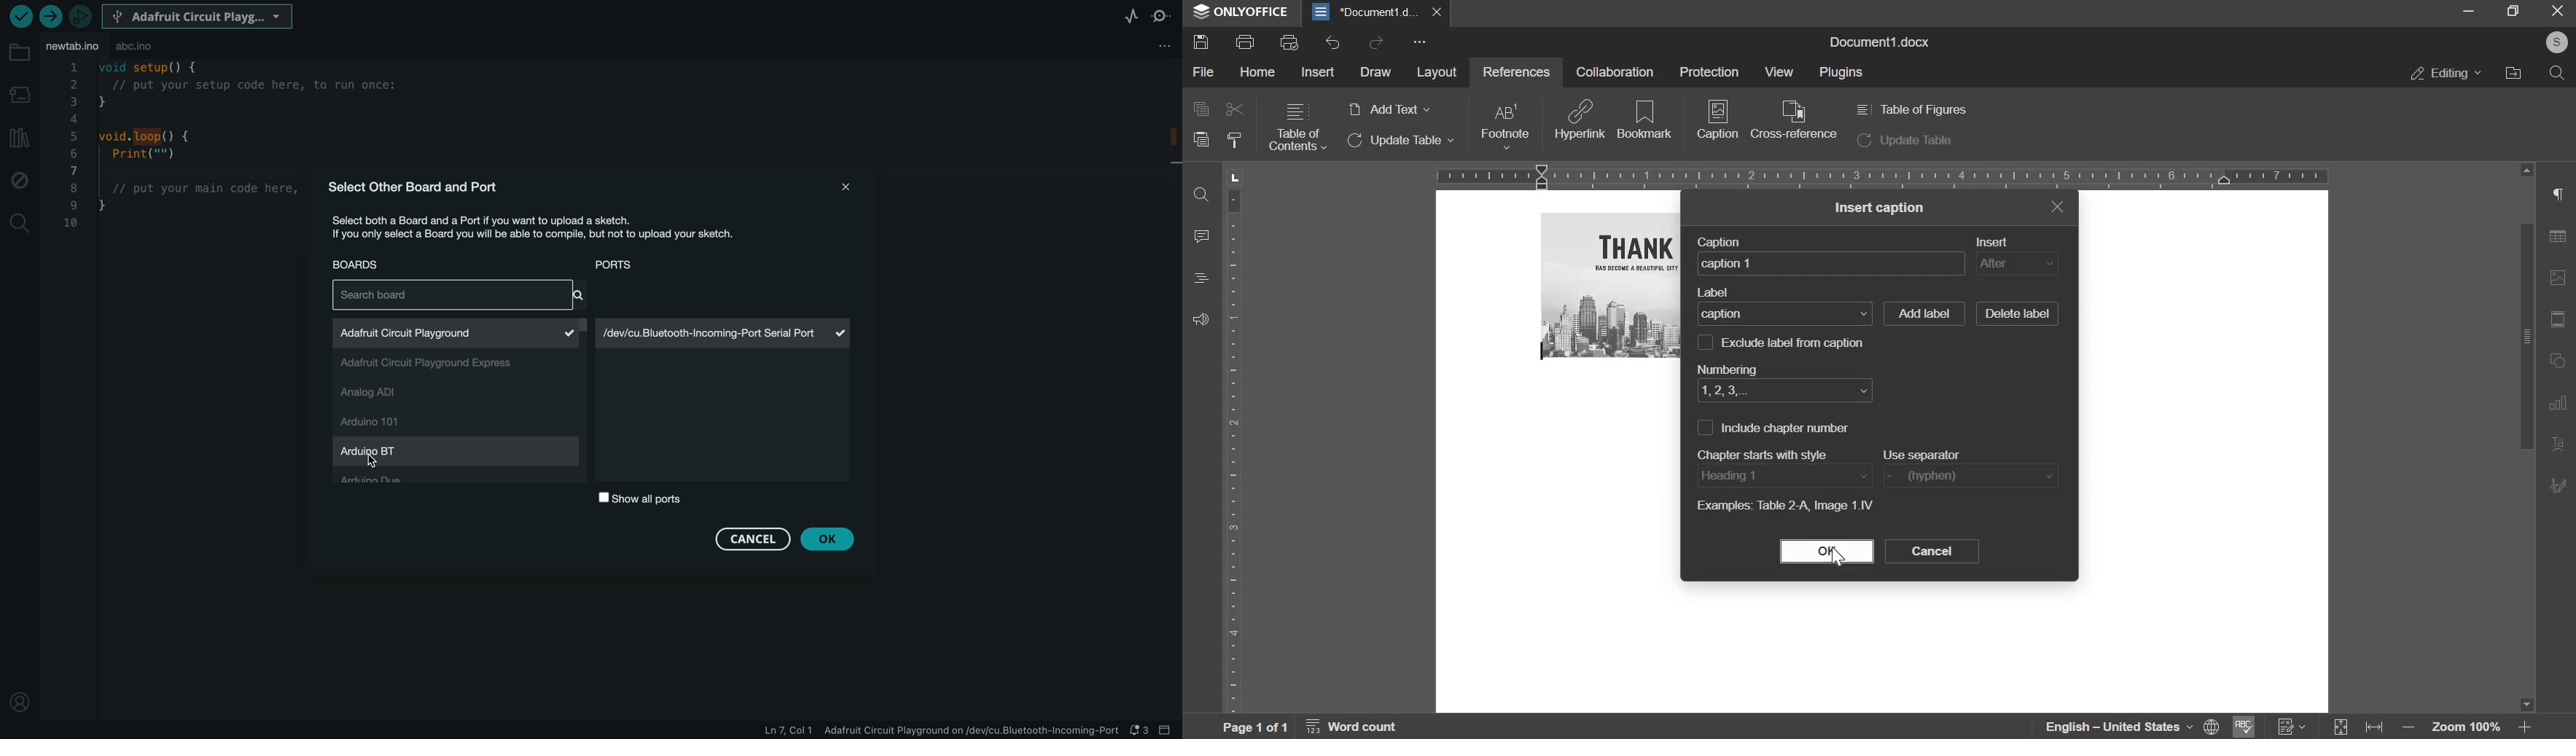 The width and height of the screenshot is (2576, 756). What do you see at coordinates (1375, 72) in the screenshot?
I see `draw` at bounding box center [1375, 72].